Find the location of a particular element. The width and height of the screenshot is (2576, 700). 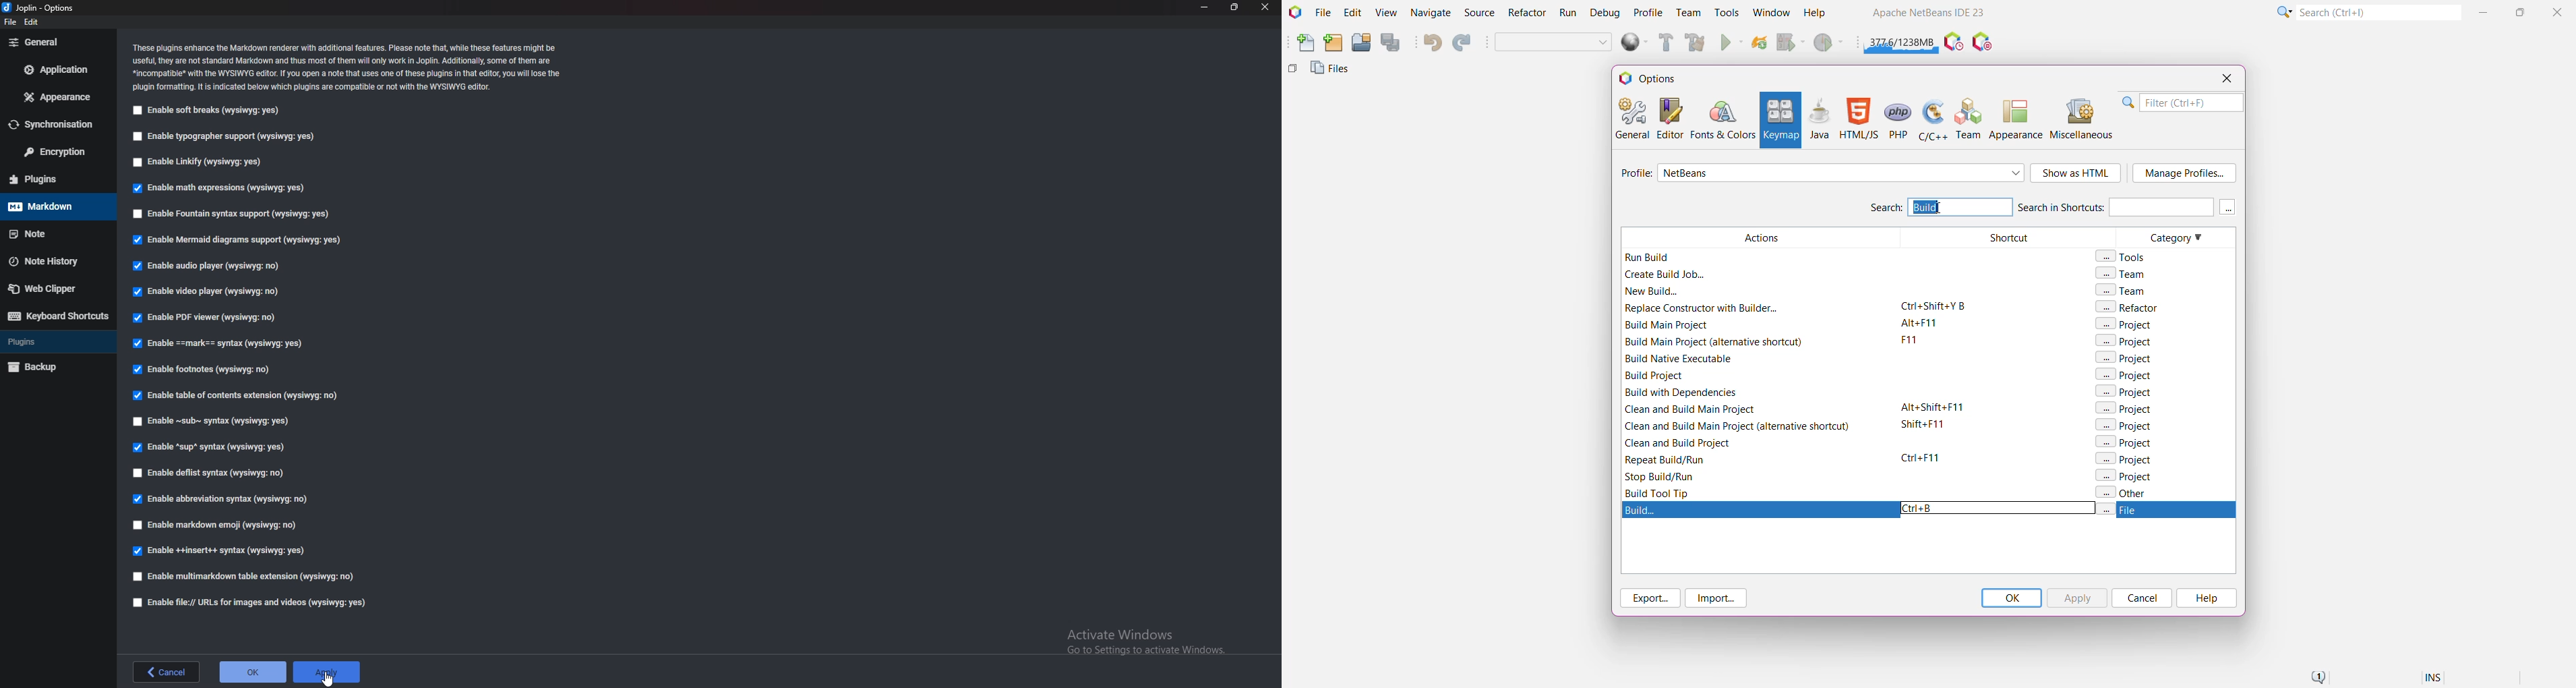

Application is located at coordinates (57, 69).